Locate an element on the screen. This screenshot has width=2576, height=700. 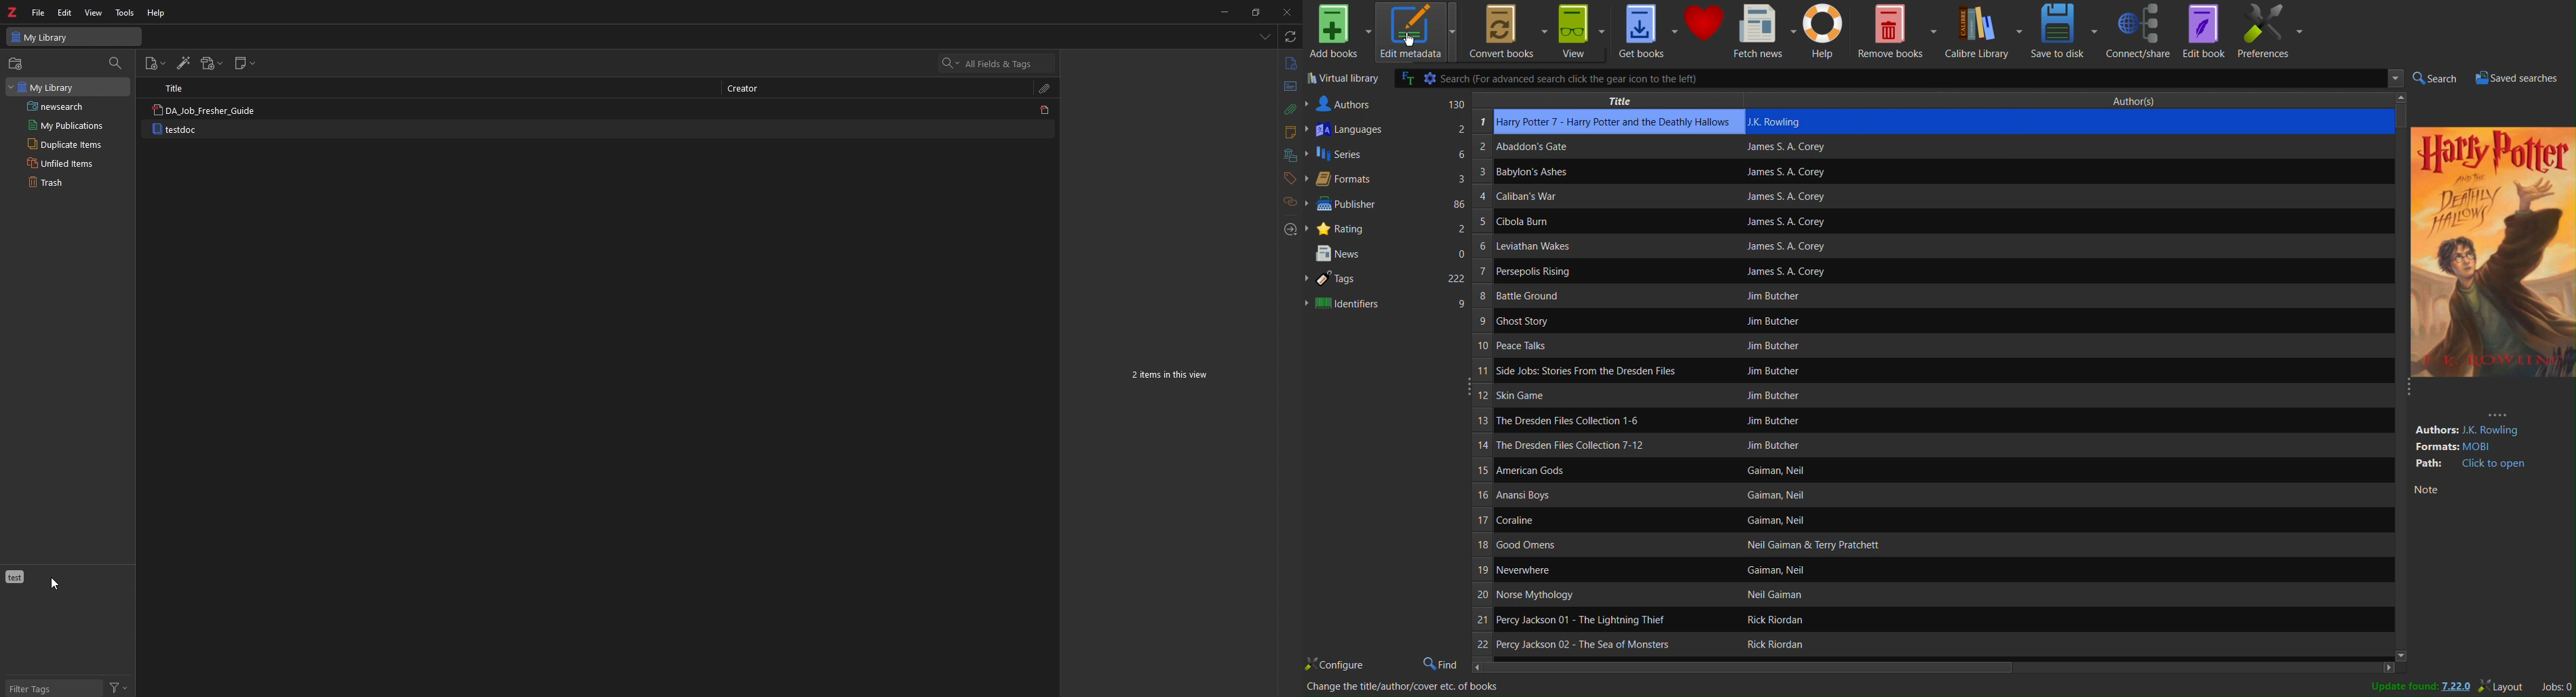
info is located at coordinates (1290, 64).